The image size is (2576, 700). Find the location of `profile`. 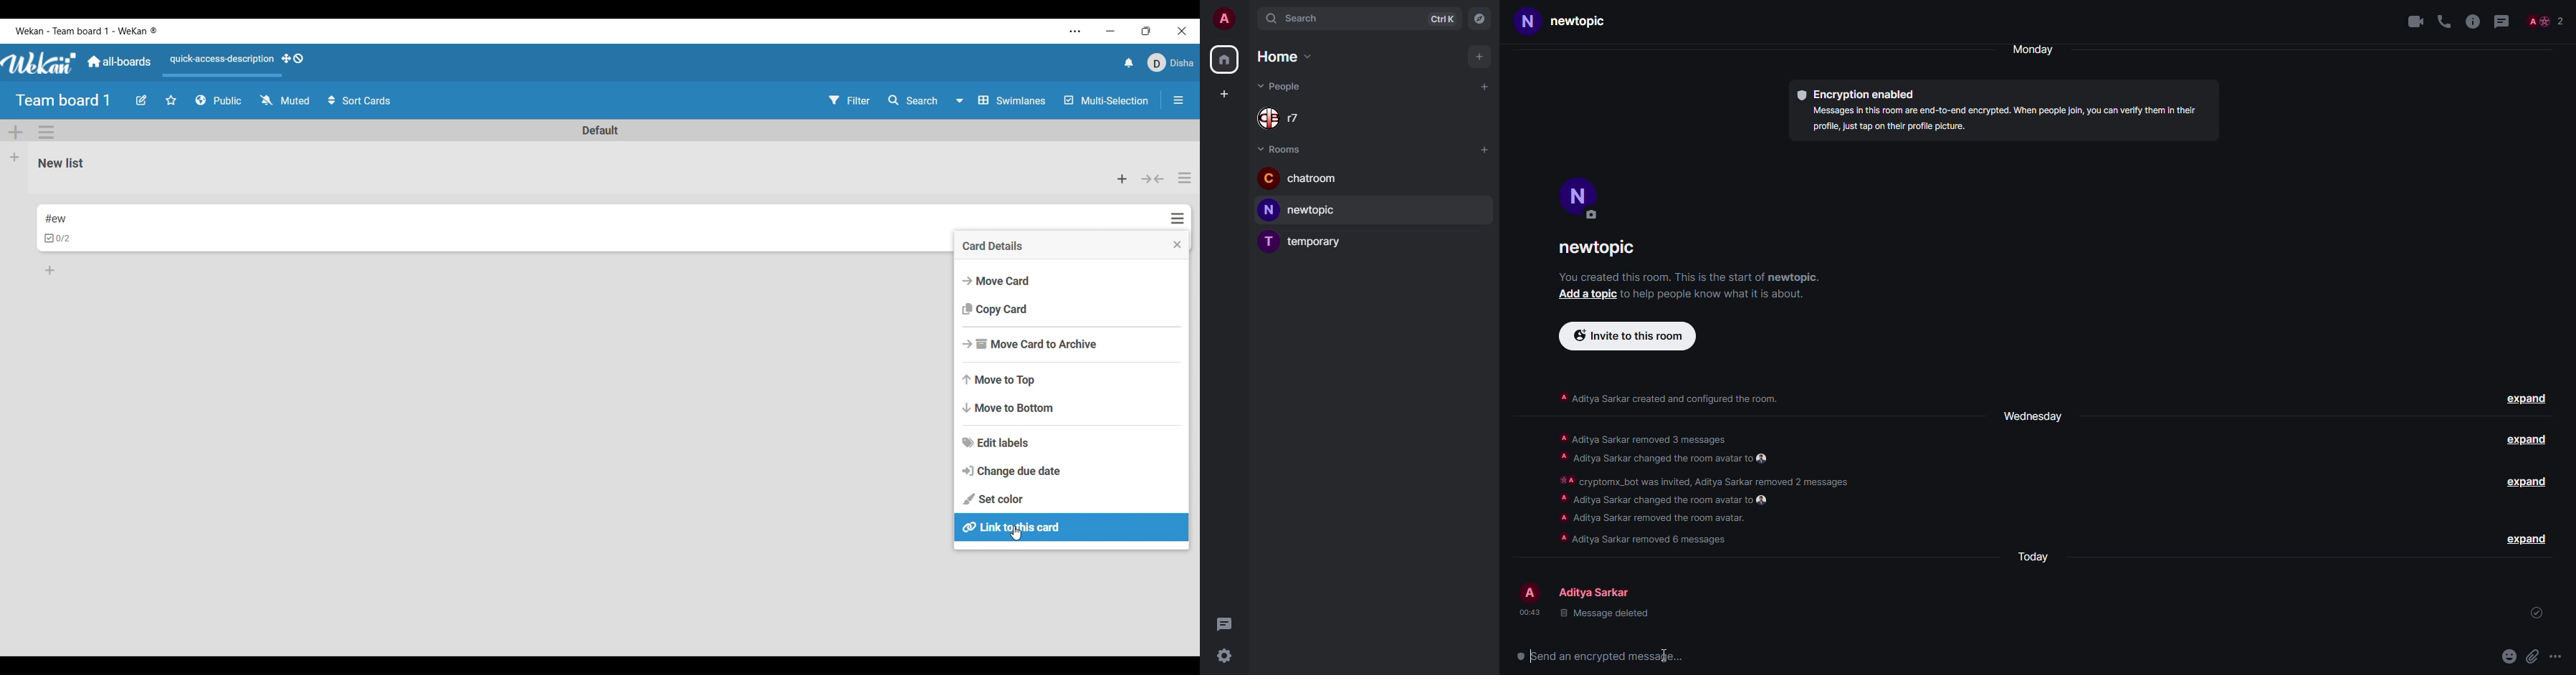

profile is located at coordinates (1529, 591).